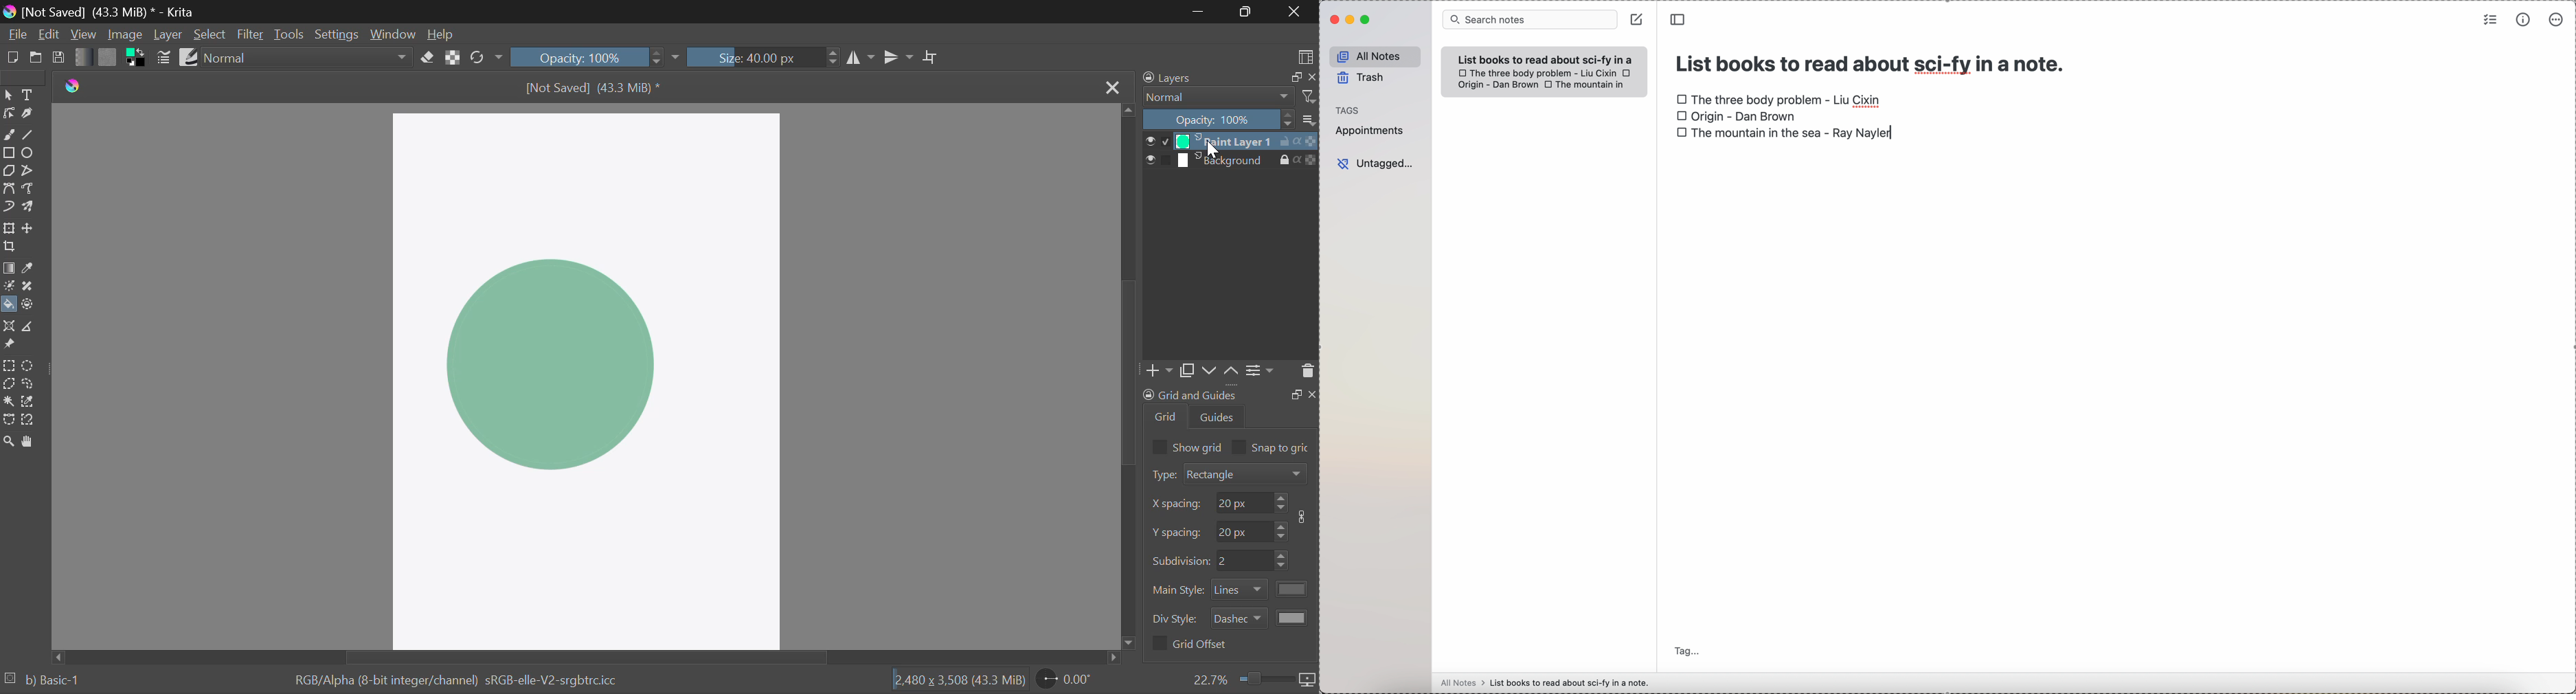 This screenshot has height=700, width=2576. Describe the element at coordinates (1370, 131) in the screenshot. I see `appointments tag` at that location.